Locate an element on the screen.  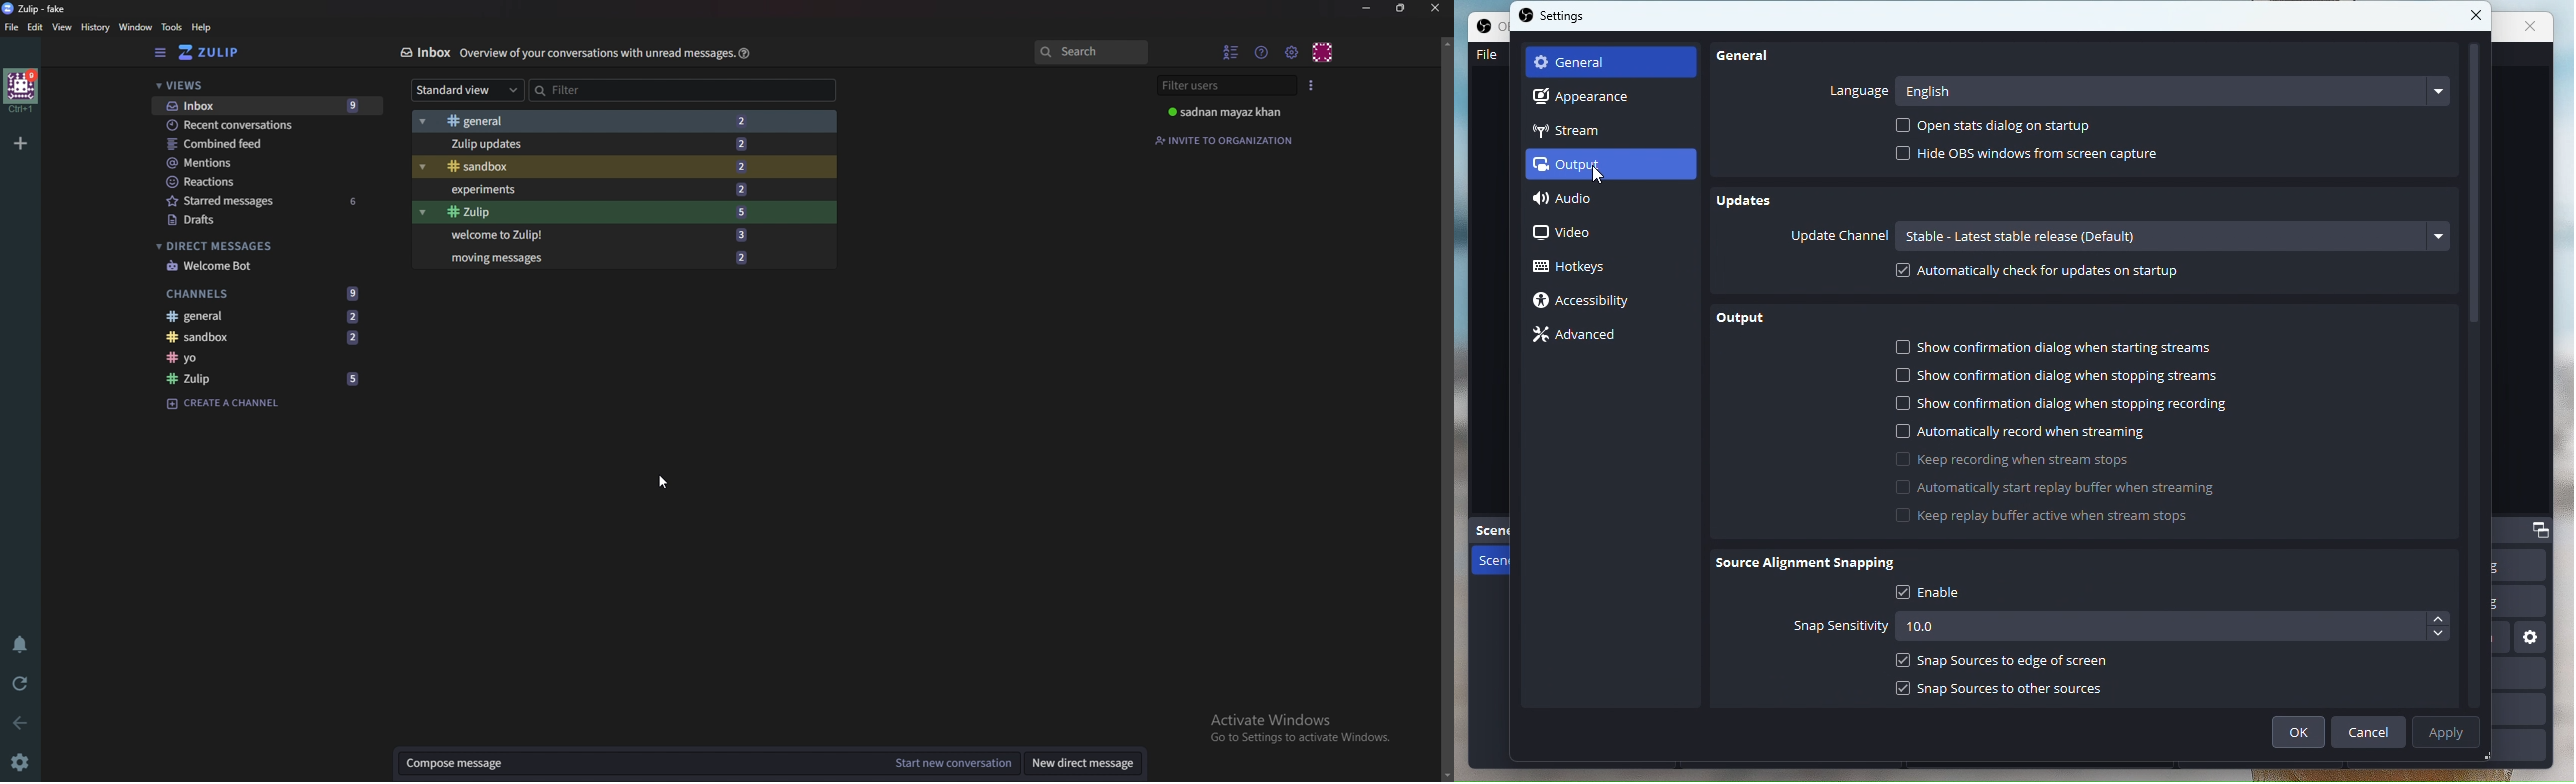
Zulip updates is located at coordinates (592, 145).